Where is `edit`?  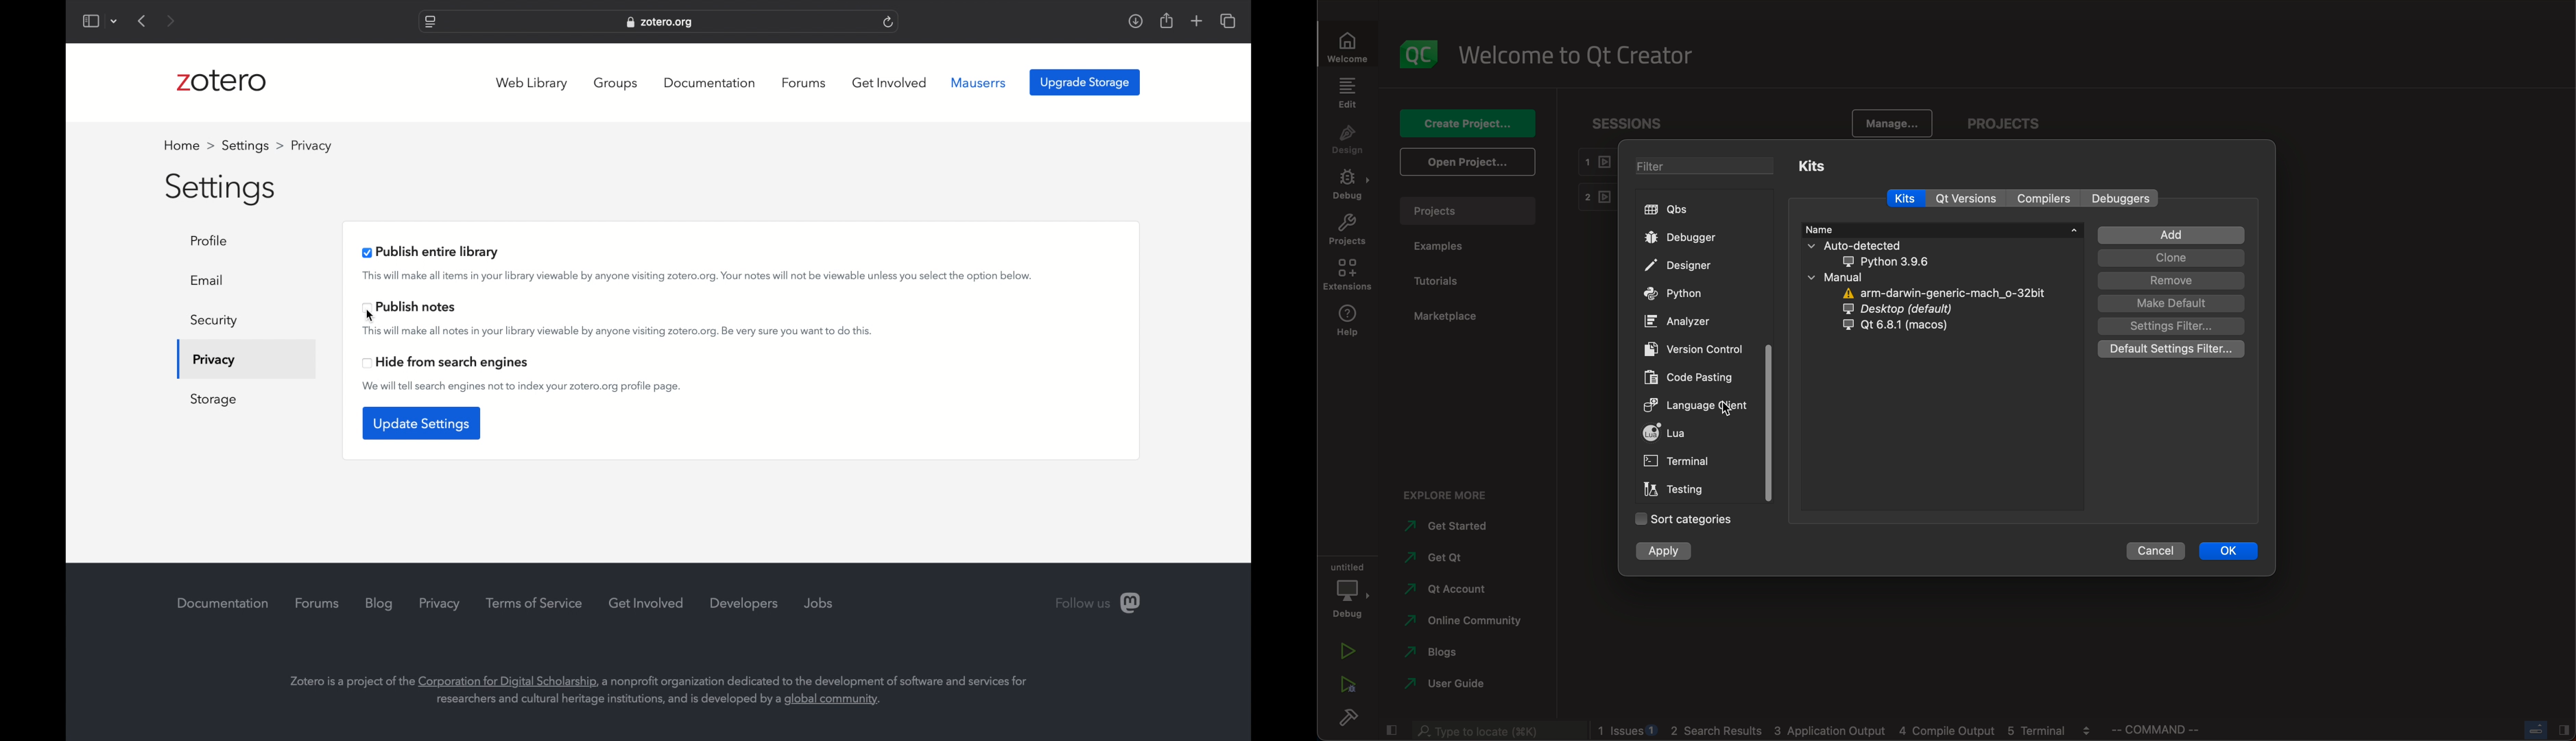
edit is located at coordinates (1348, 92).